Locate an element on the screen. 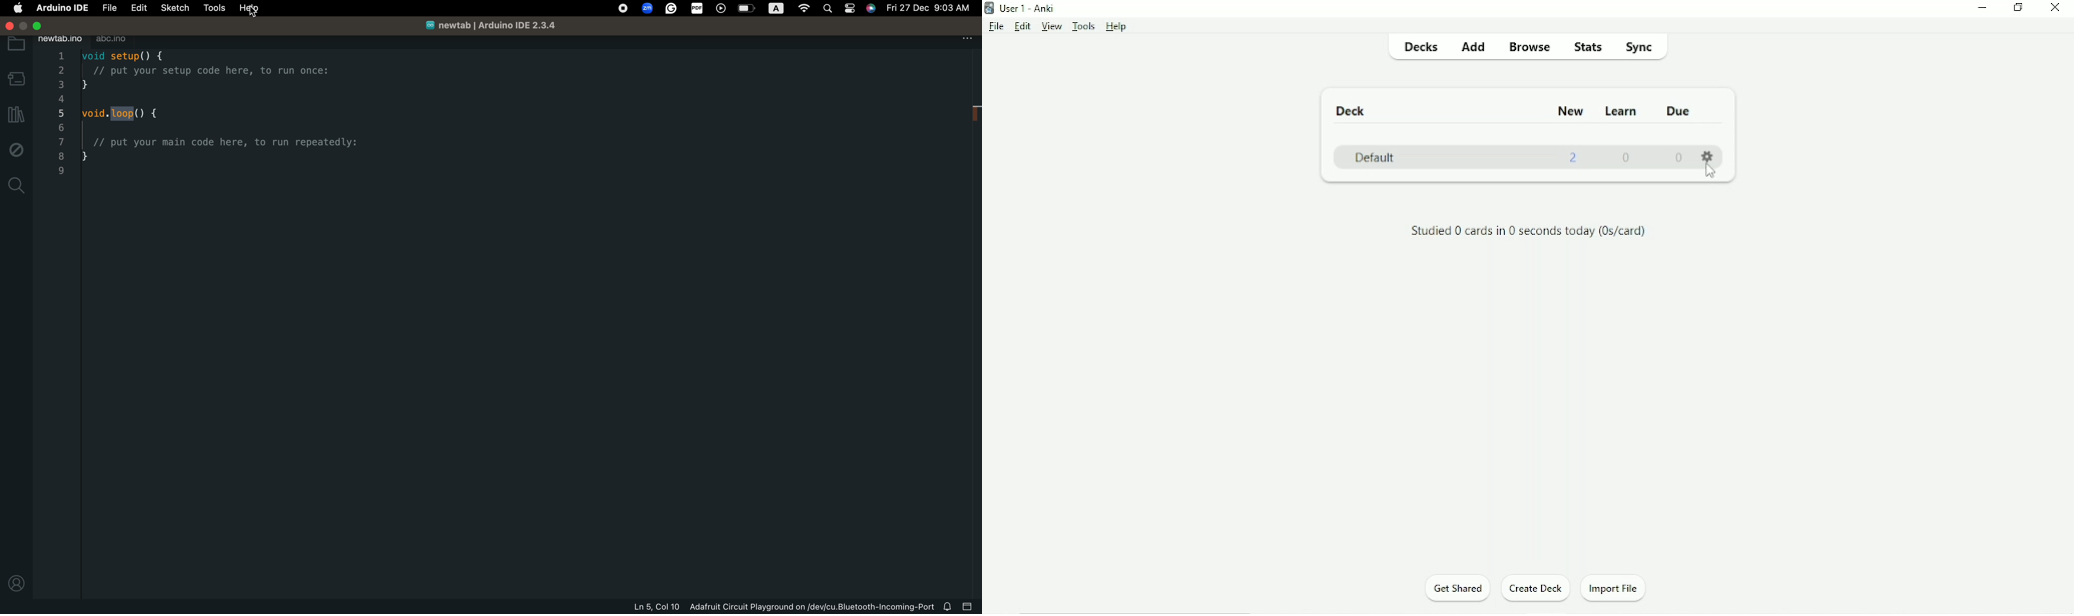 This screenshot has height=616, width=2100. Deck is located at coordinates (1352, 111).